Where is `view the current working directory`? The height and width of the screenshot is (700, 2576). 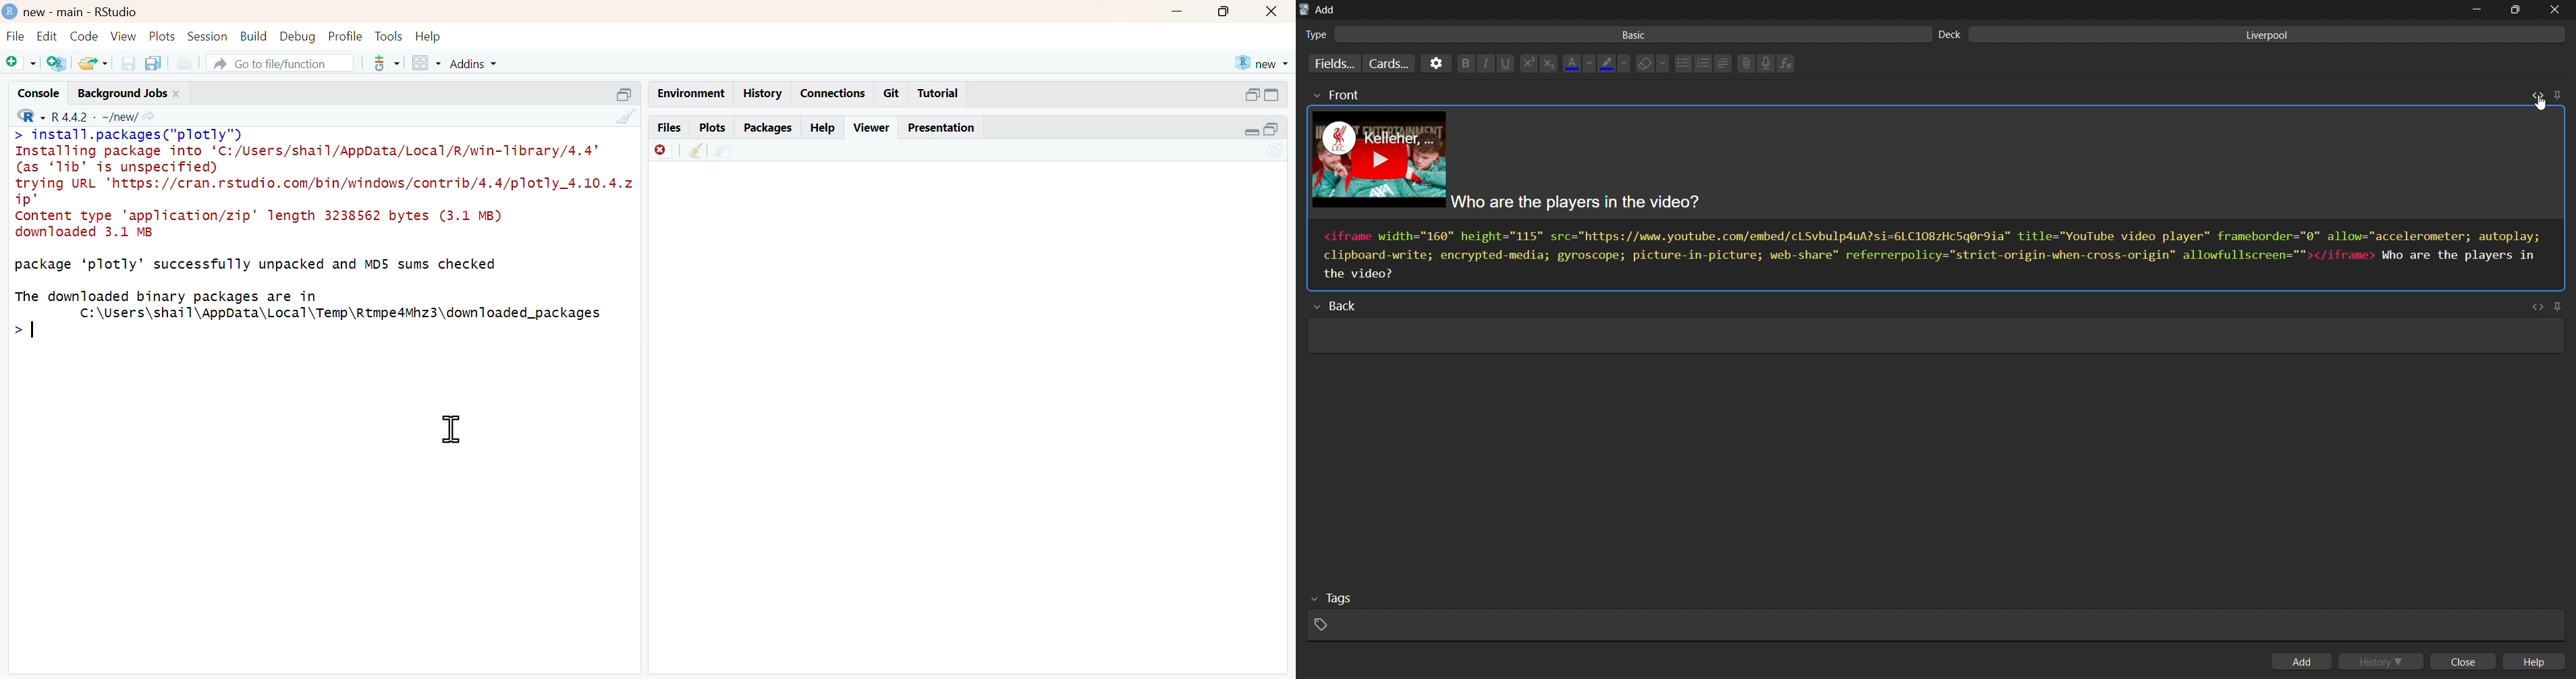 view the current working directory is located at coordinates (153, 116).